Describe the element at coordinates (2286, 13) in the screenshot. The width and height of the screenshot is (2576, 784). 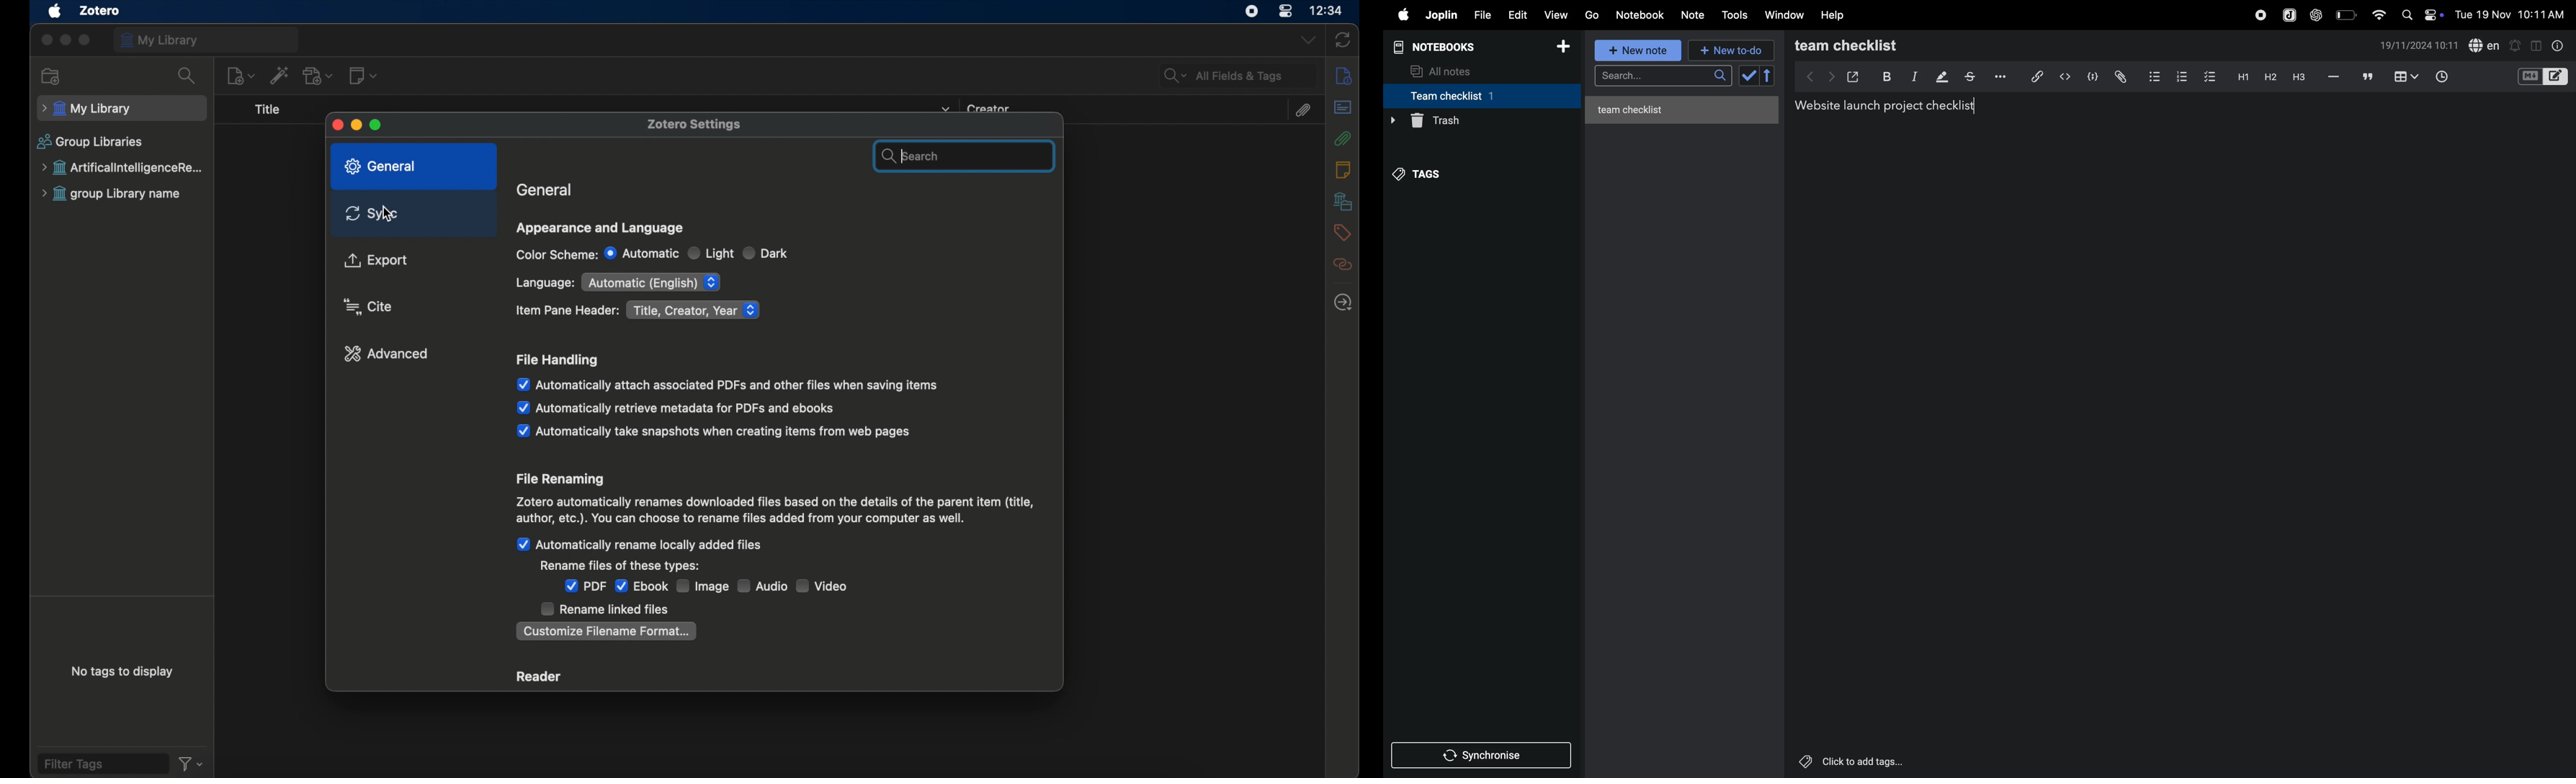
I see `joplin` at that location.